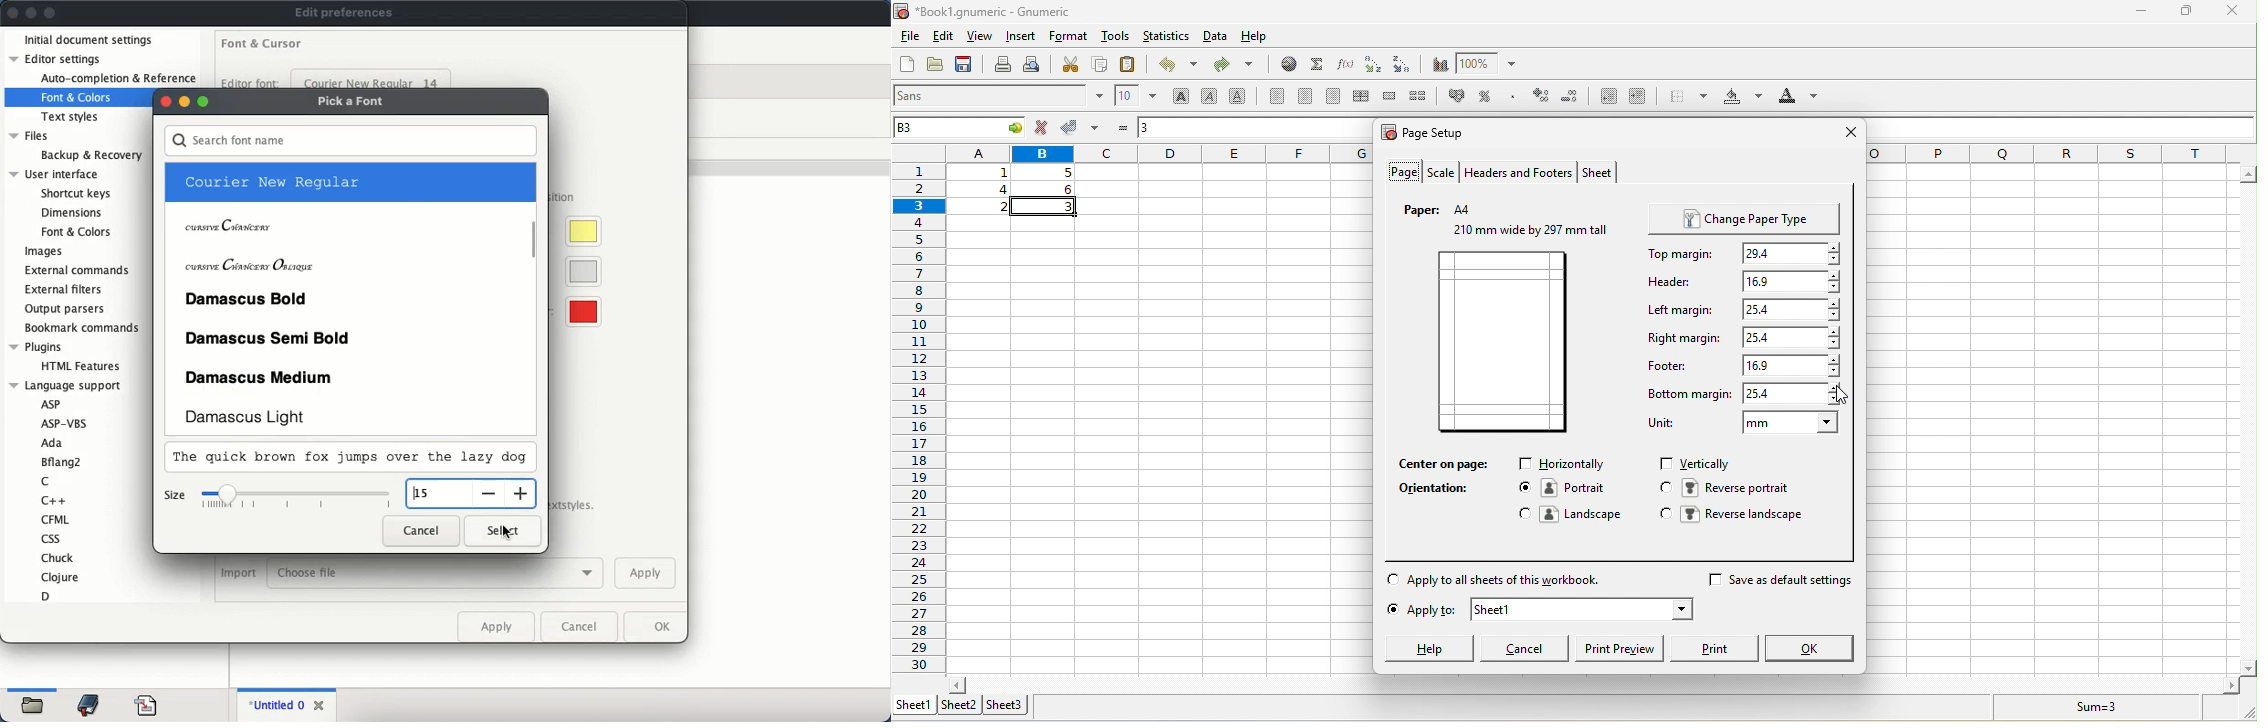 The width and height of the screenshot is (2268, 728). What do you see at coordinates (1441, 64) in the screenshot?
I see `chart` at bounding box center [1441, 64].